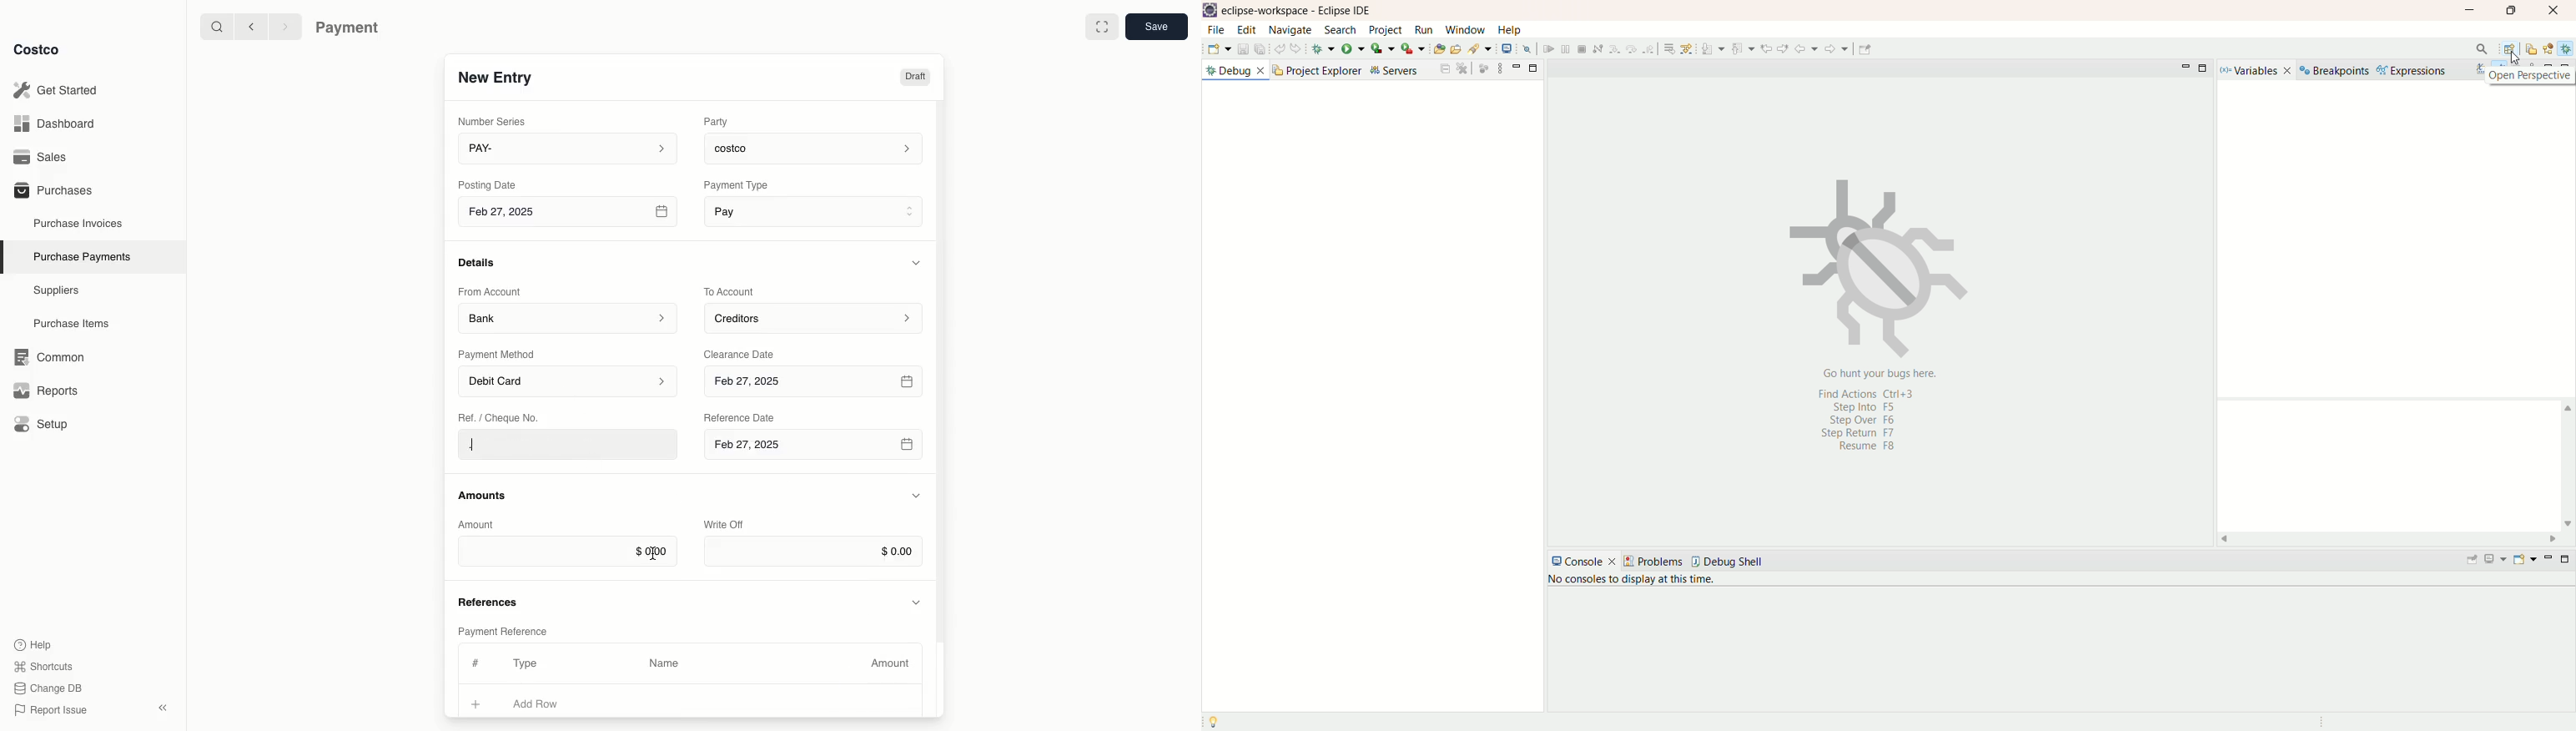  I want to click on ., so click(520, 445).